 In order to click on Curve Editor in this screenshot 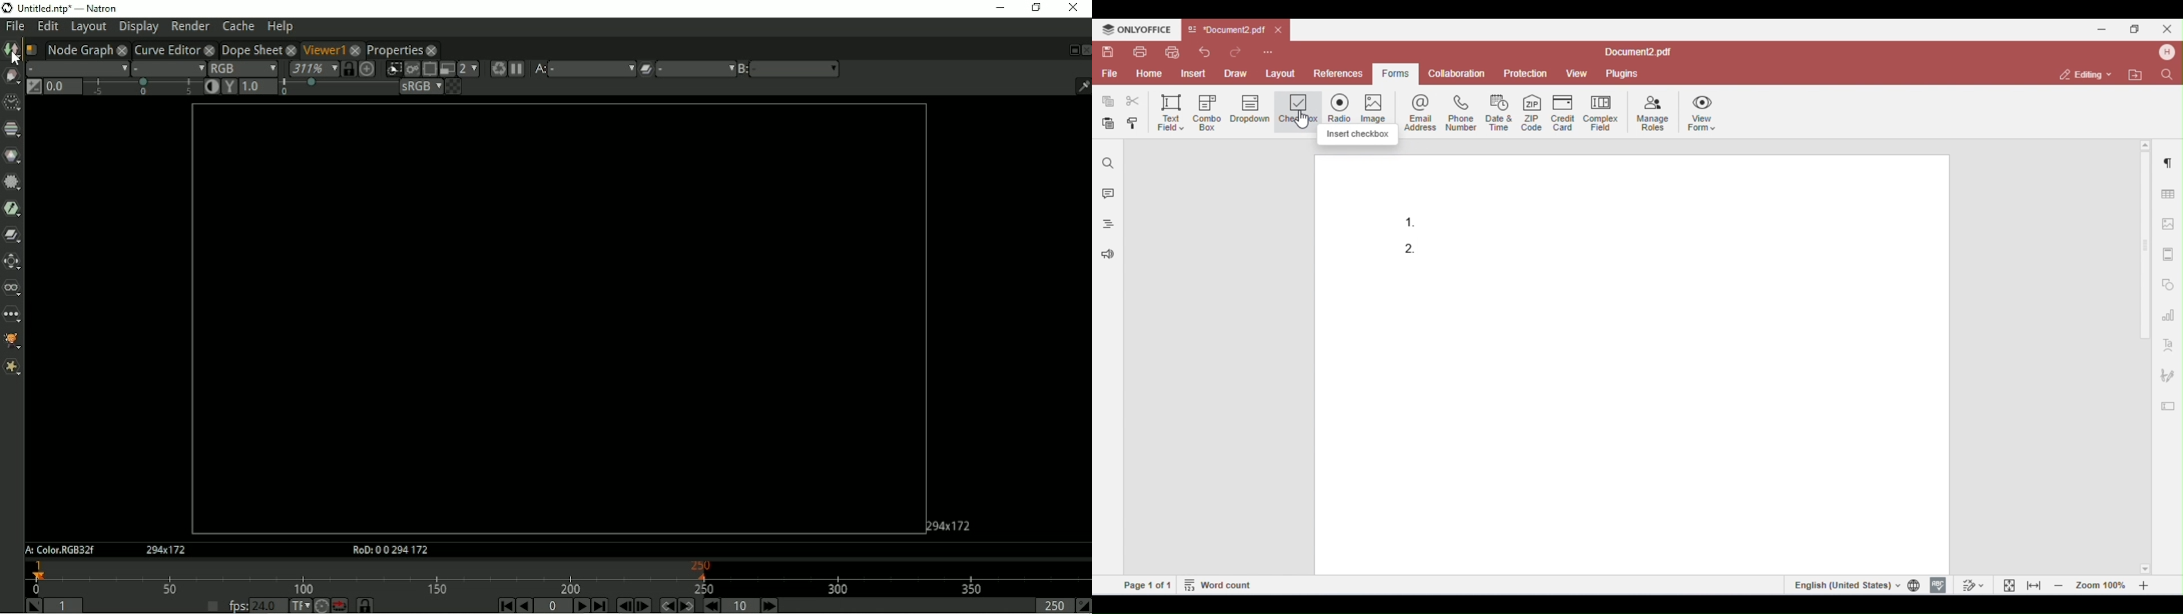, I will do `click(166, 49)`.